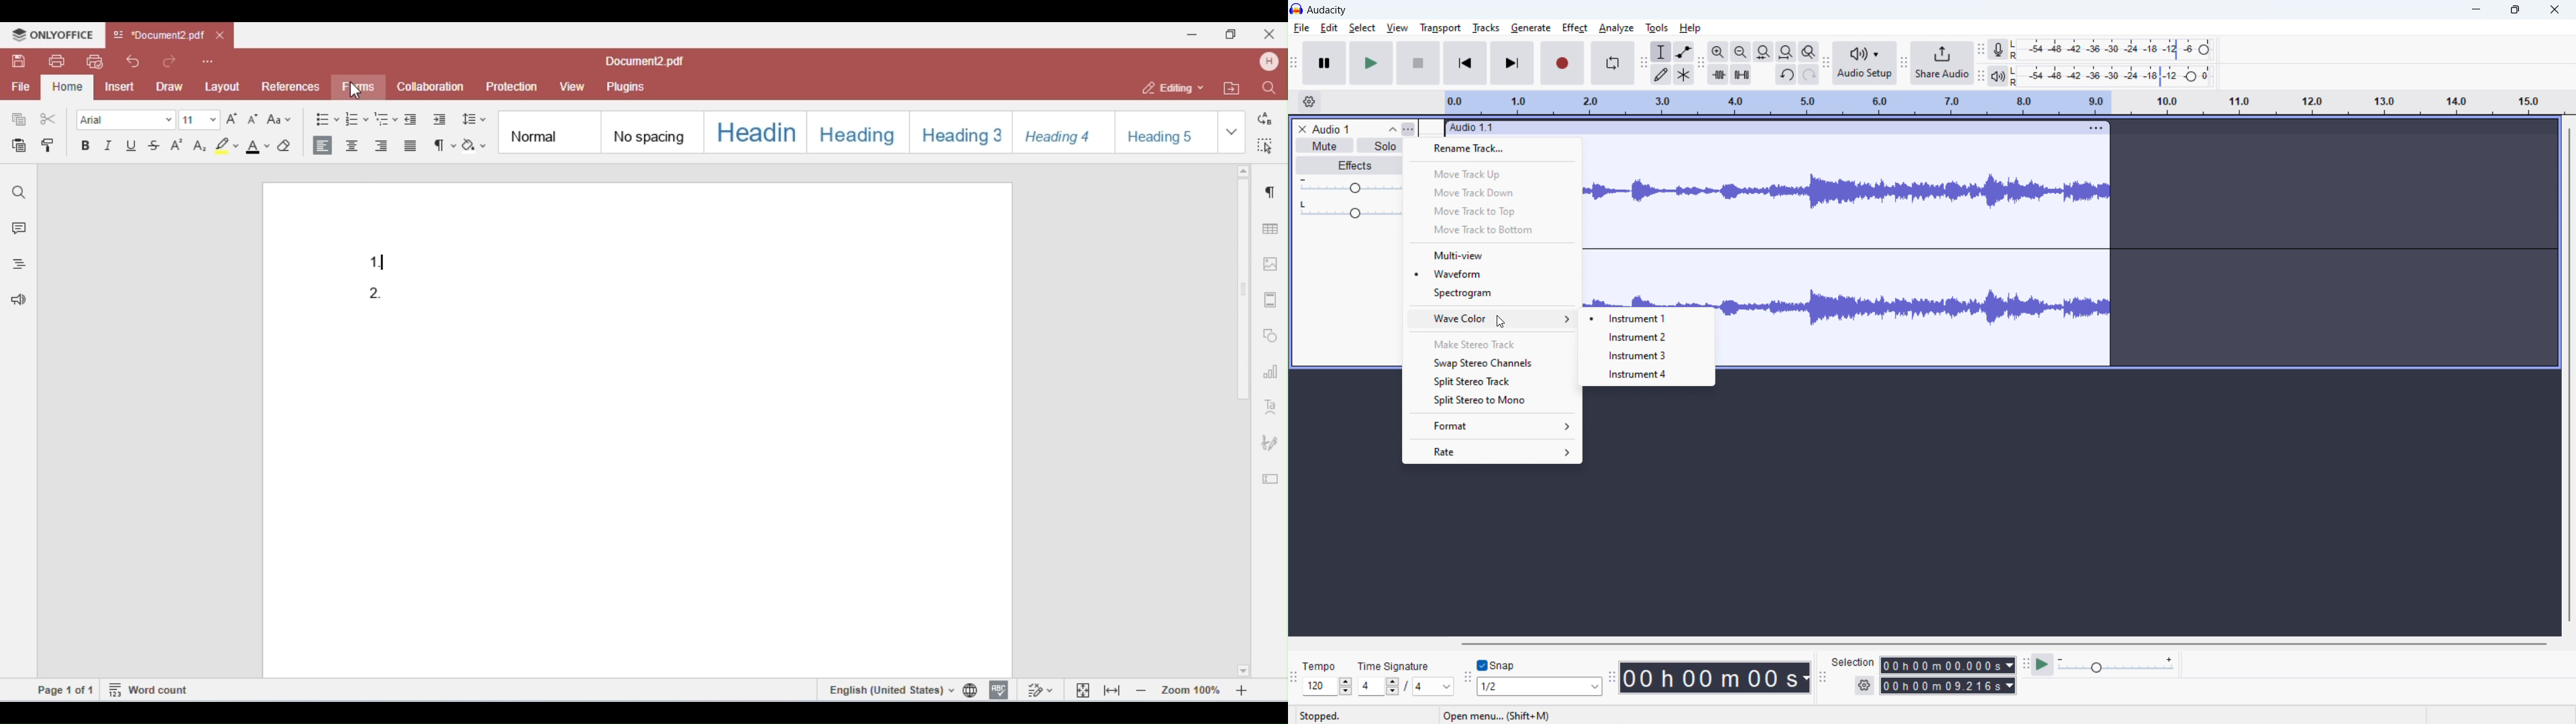 Image resolution: width=2576 pixels, height=728 pixels. Describe the element at coordinates (1786, 51) in the screenshot. I see `fit project to width` at that location.